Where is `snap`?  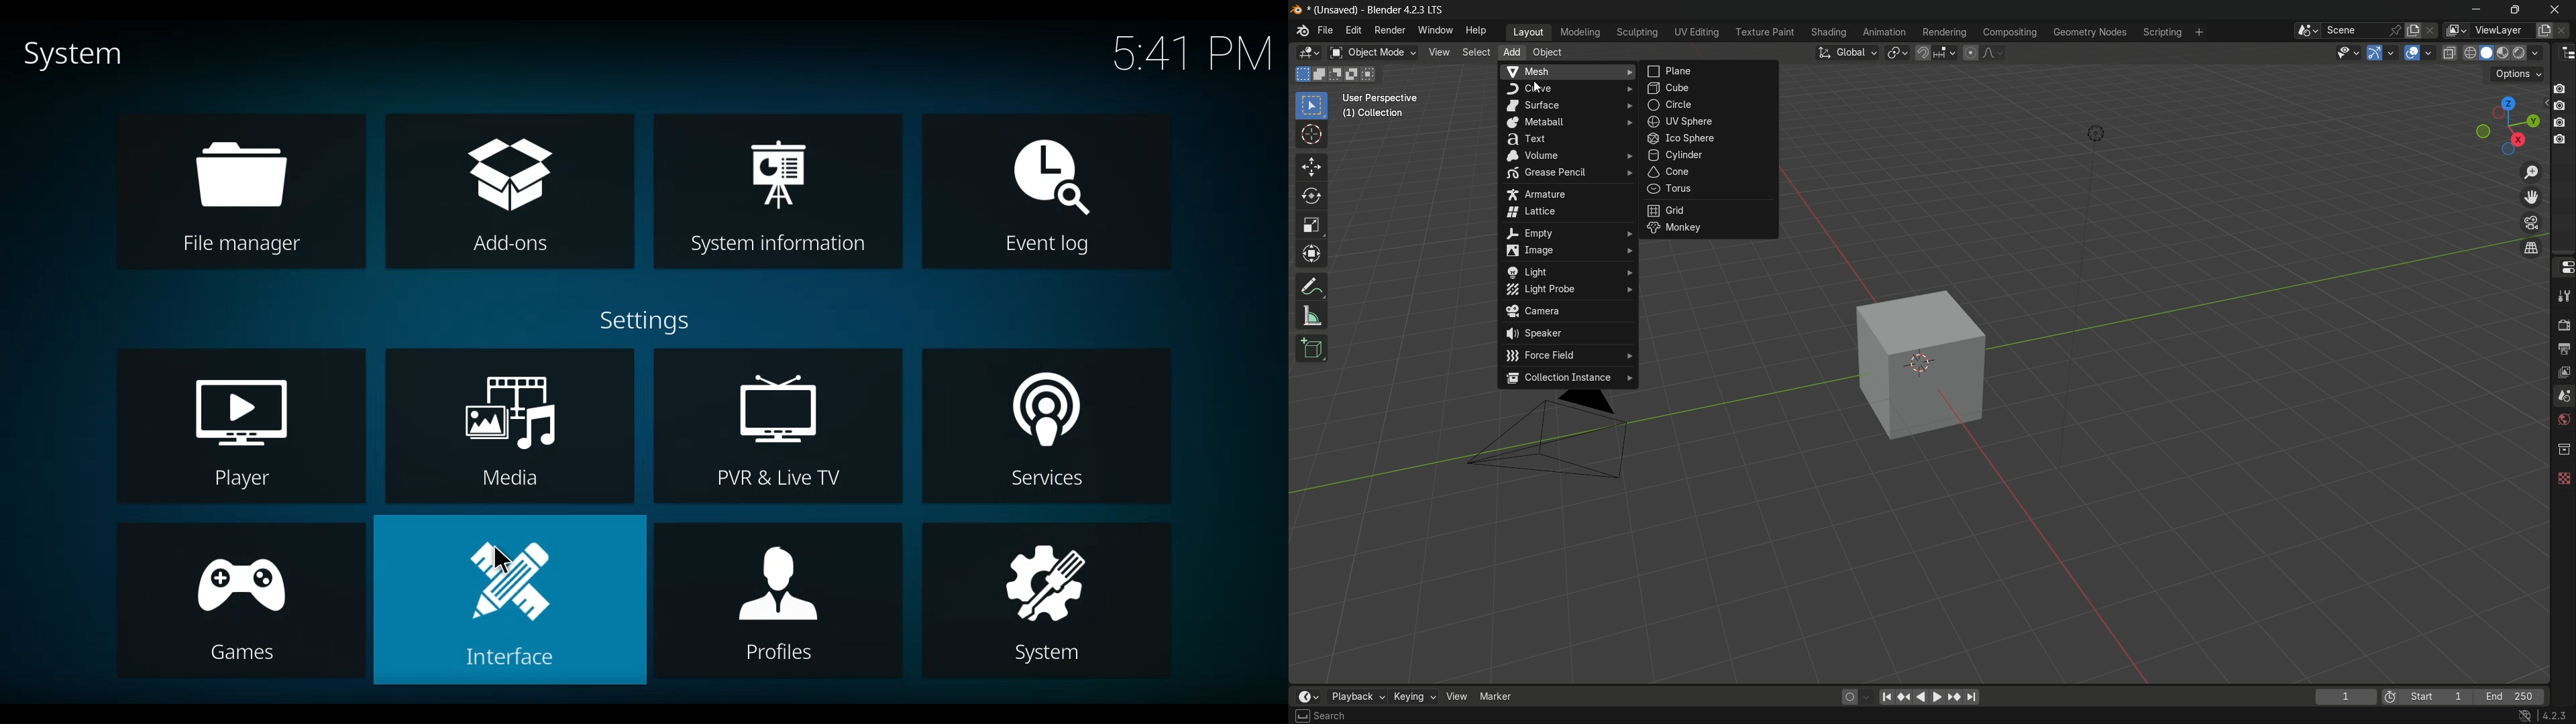 snap is located at coordinates (1935, 53).